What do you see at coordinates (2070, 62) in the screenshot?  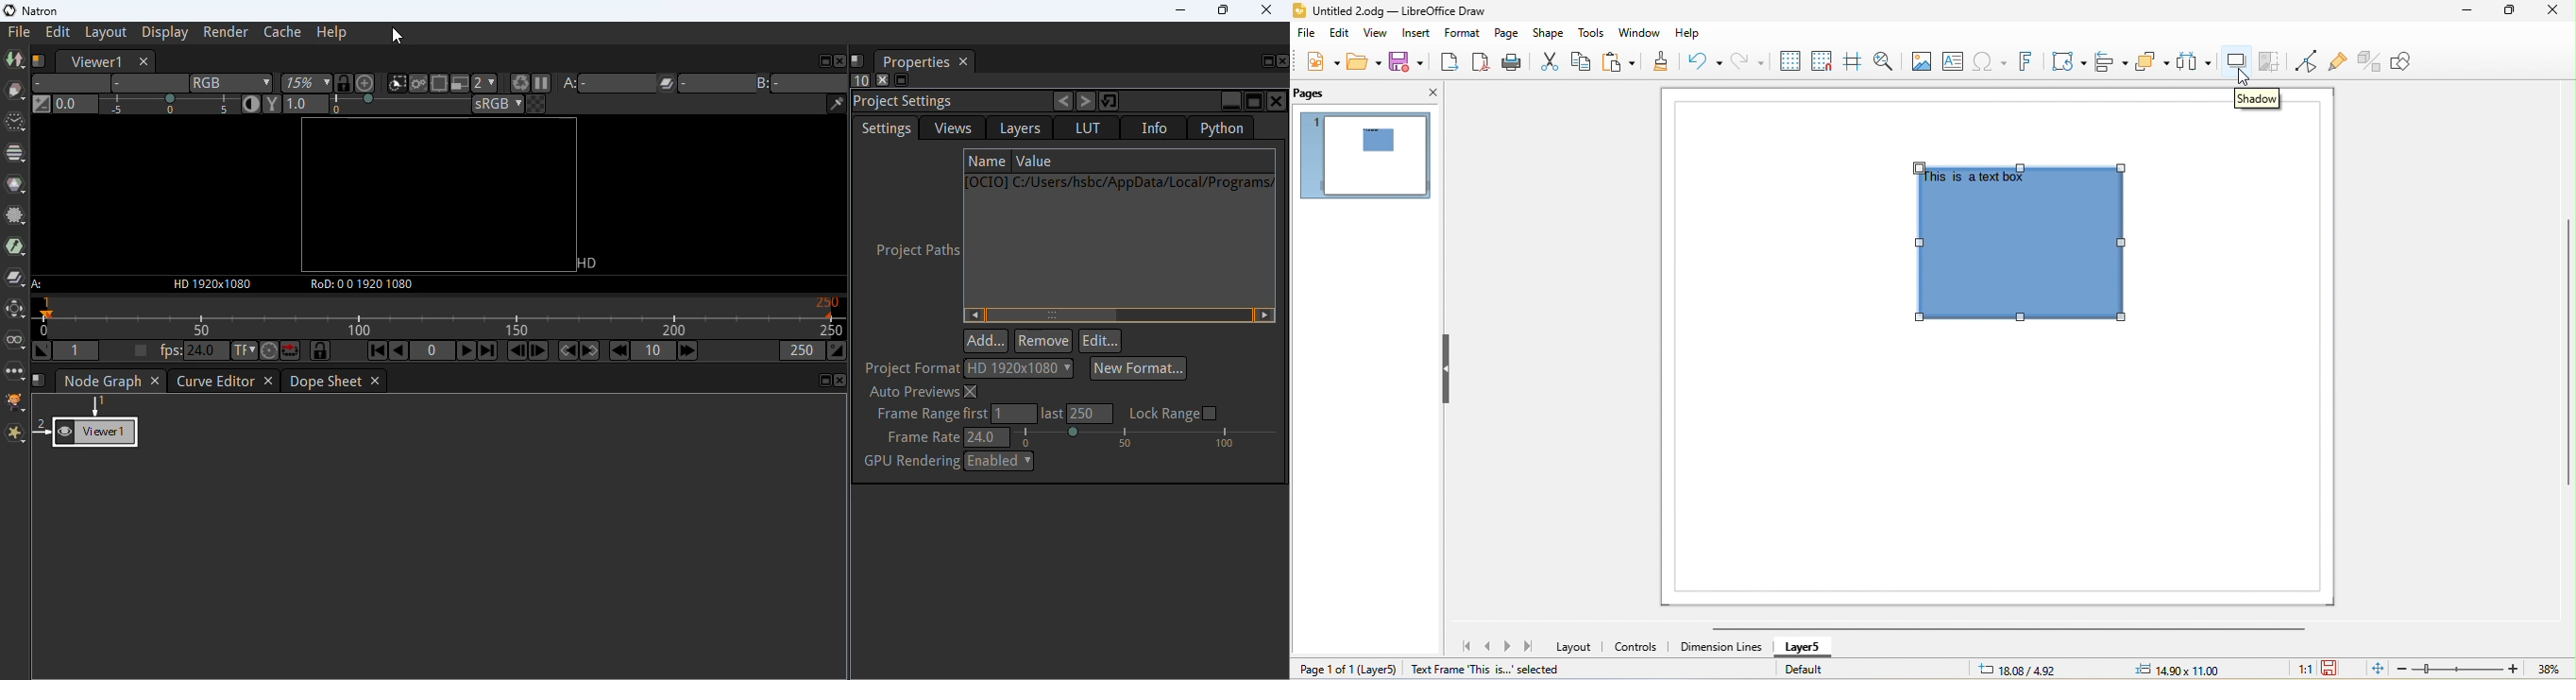 I see `transformation` at bounding box center [2070, 62].